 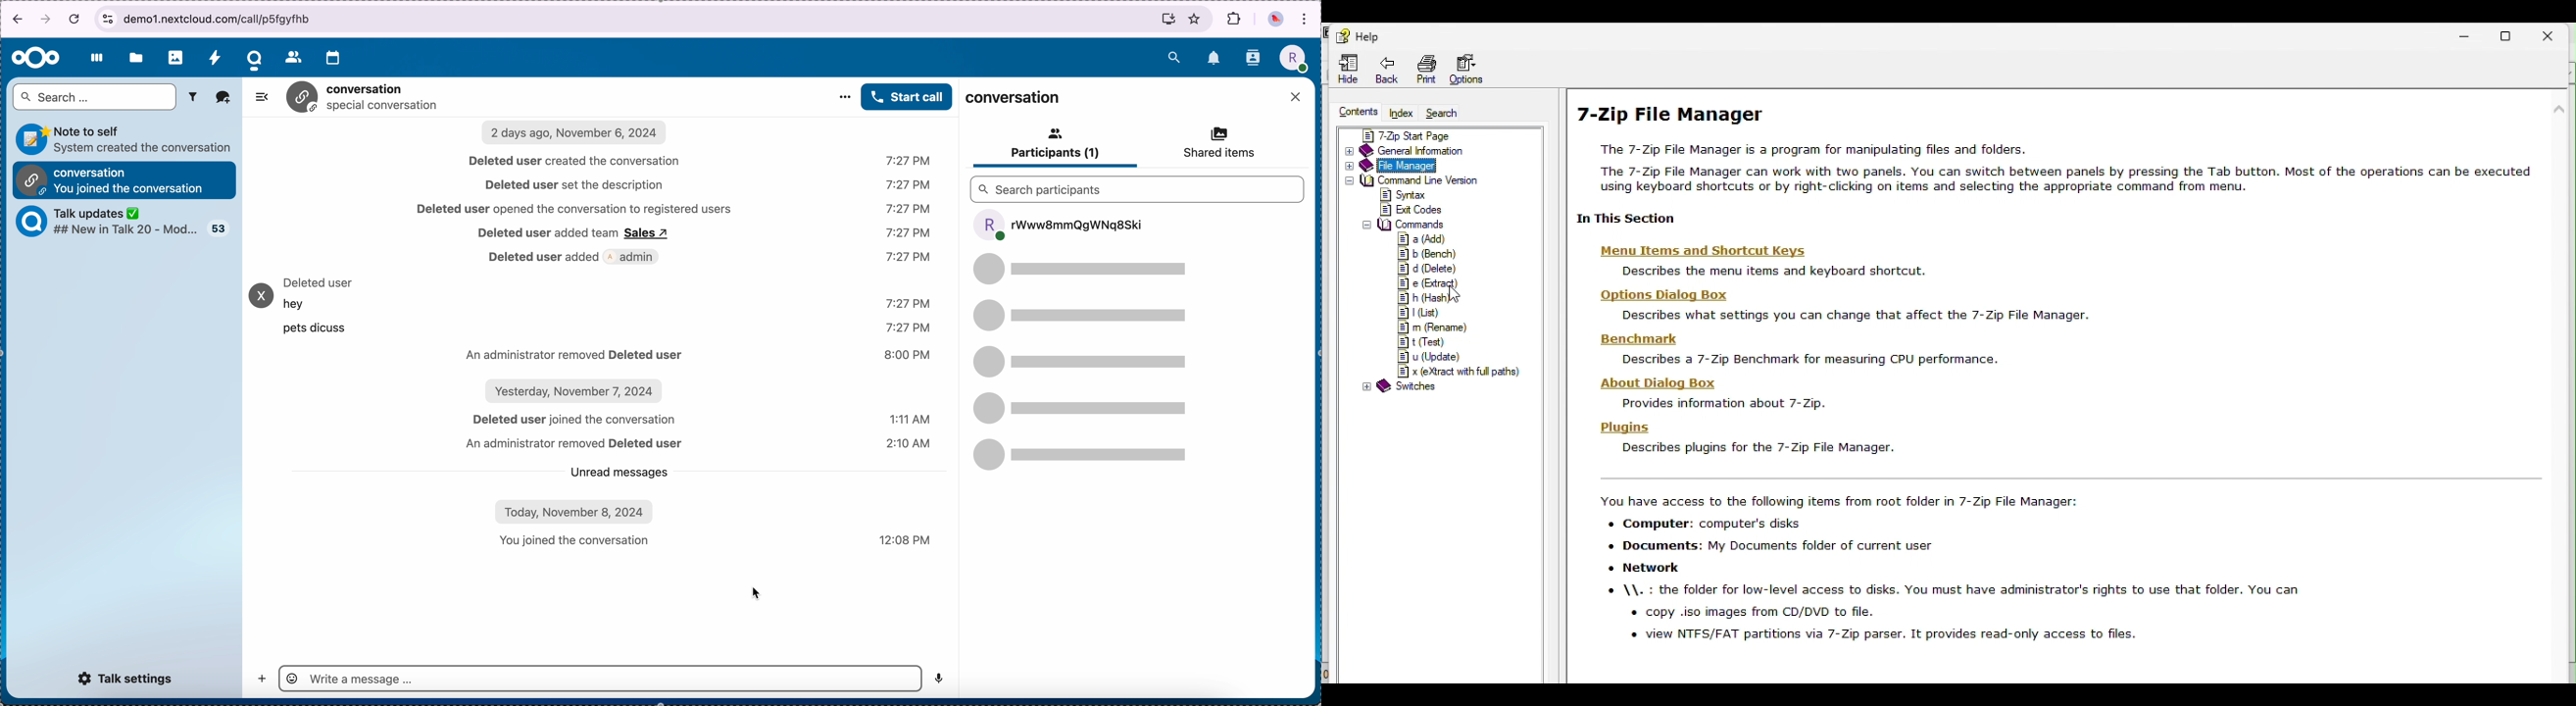 What do you see at coordinates (1088, 362) in the screenshot?
I see `other participants` at bounding box center [1088, 362].